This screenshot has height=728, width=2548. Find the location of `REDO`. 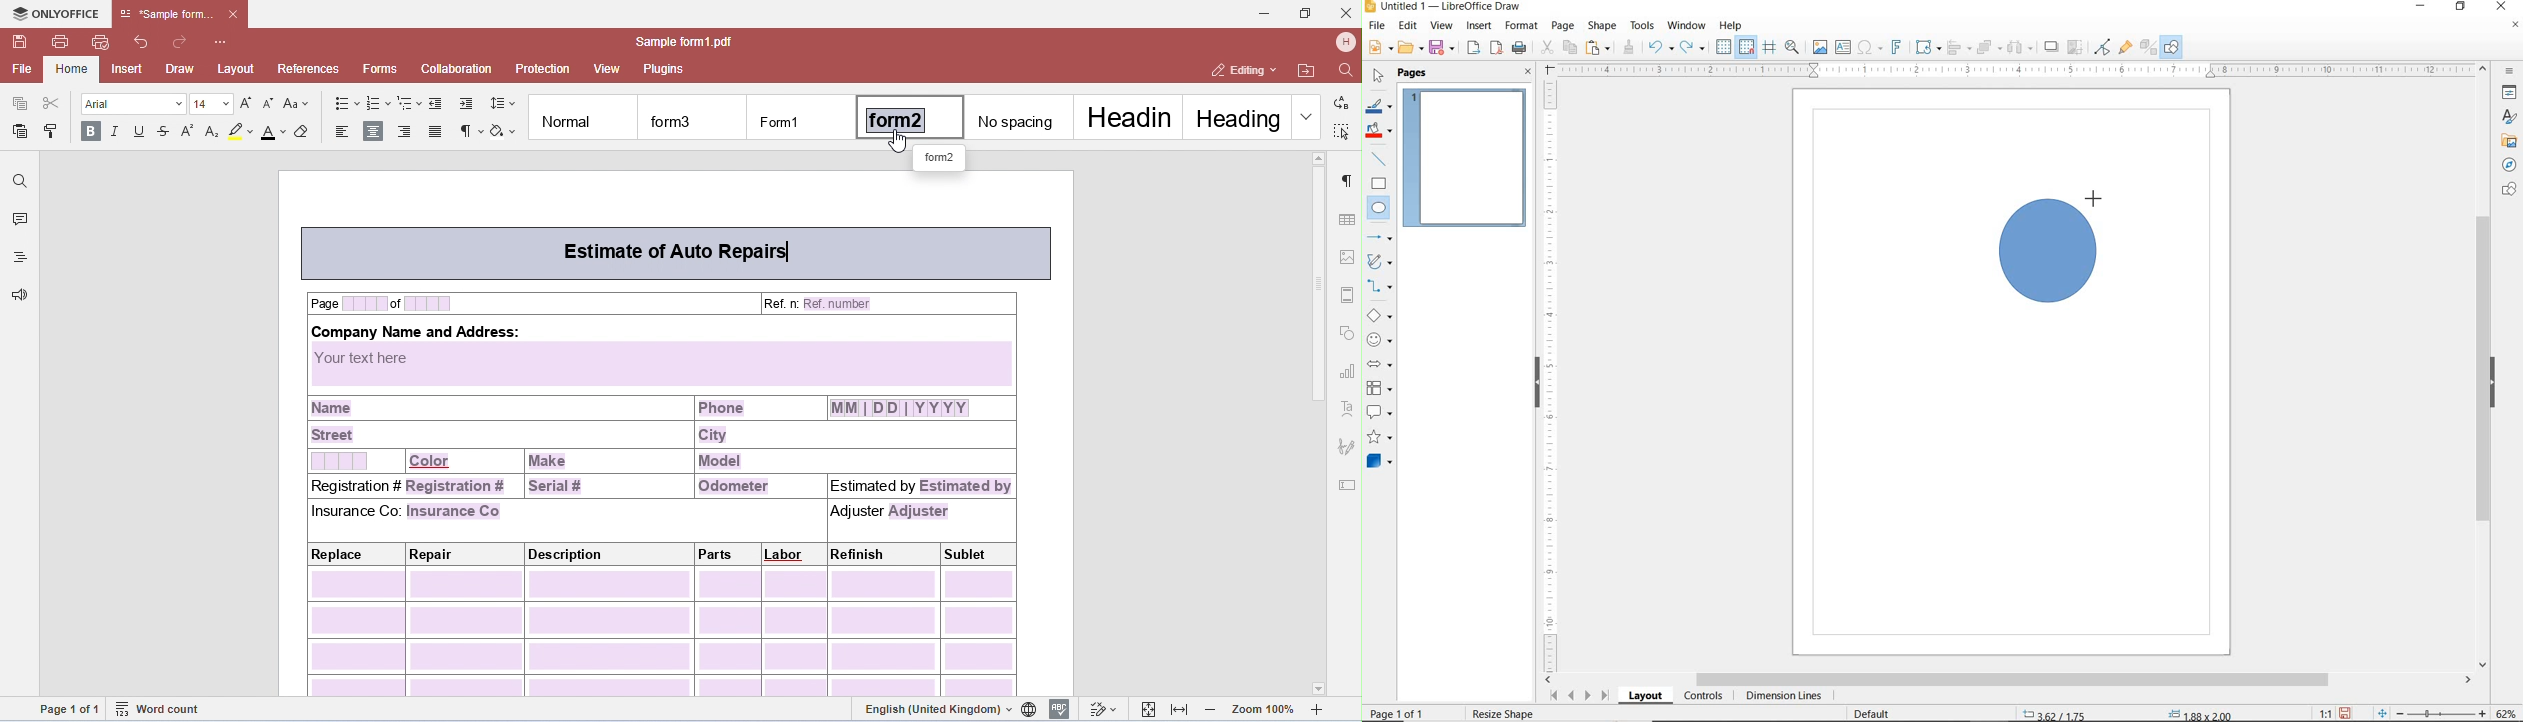

REDO is located at coordinates (1693, 48).